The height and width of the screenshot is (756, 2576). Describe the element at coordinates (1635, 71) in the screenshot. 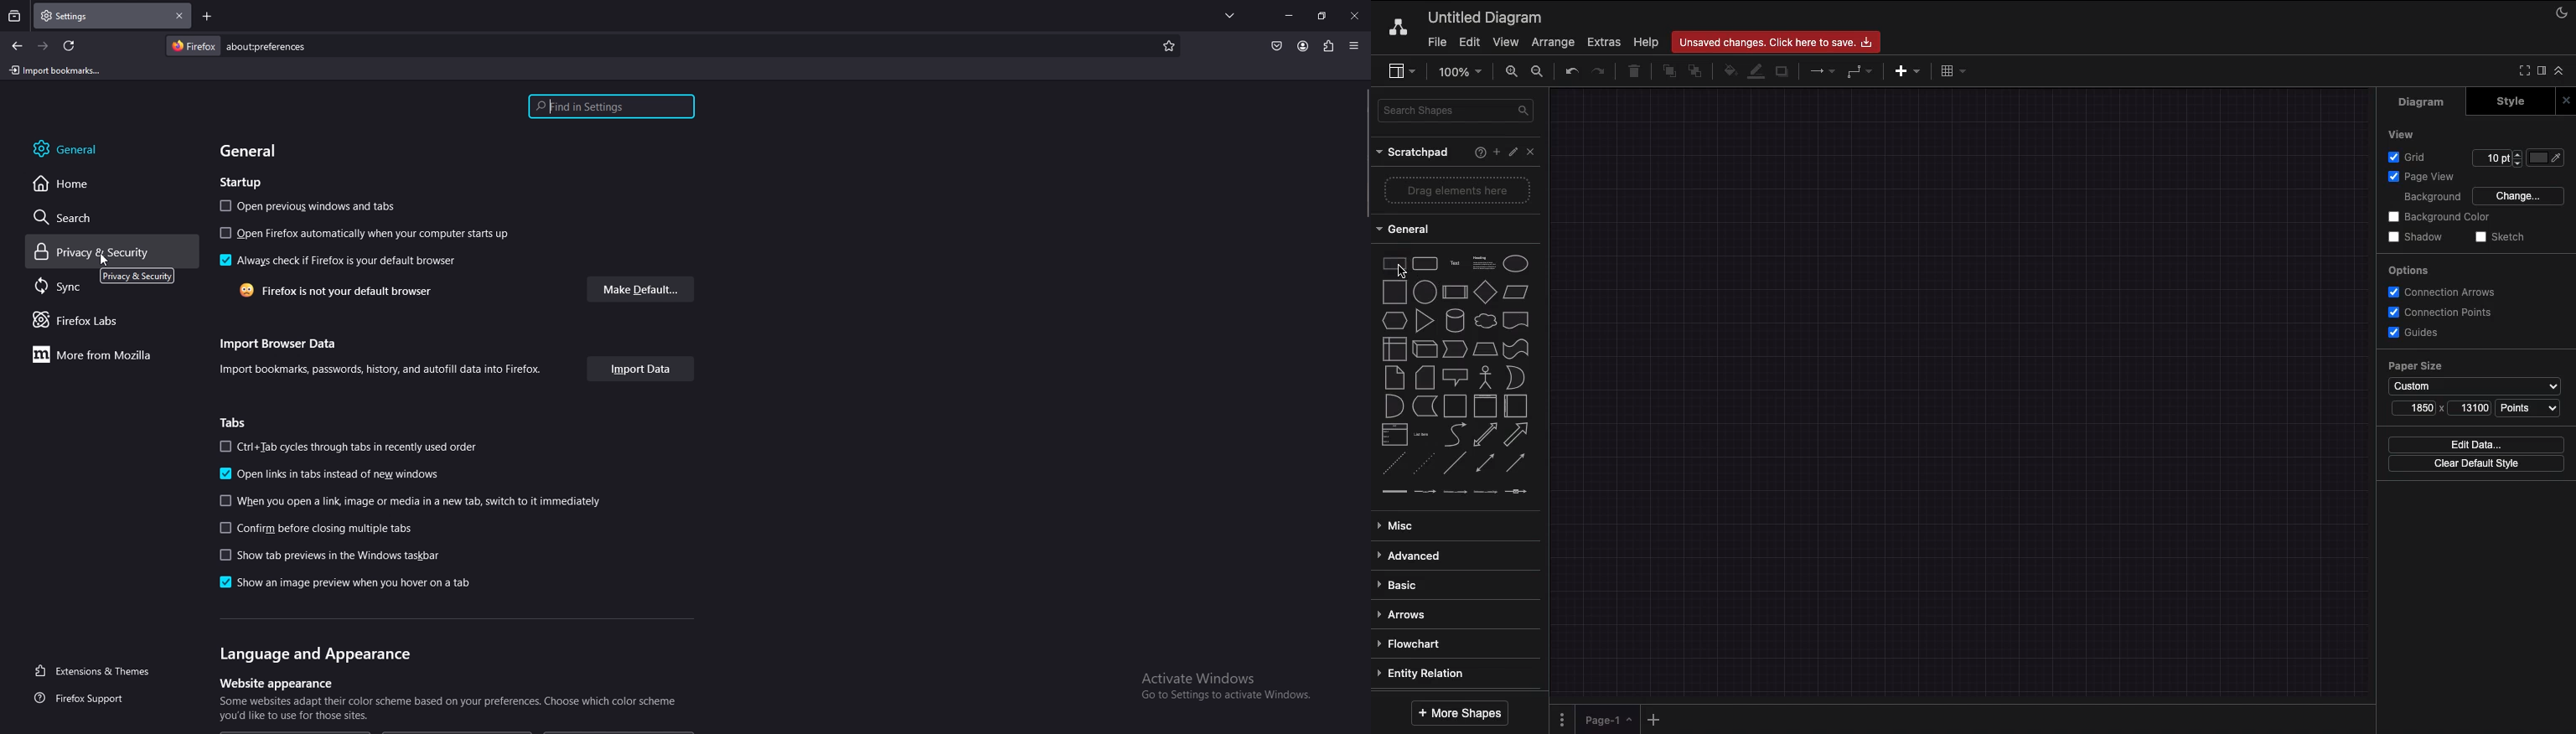

I see `Trash` at that location.